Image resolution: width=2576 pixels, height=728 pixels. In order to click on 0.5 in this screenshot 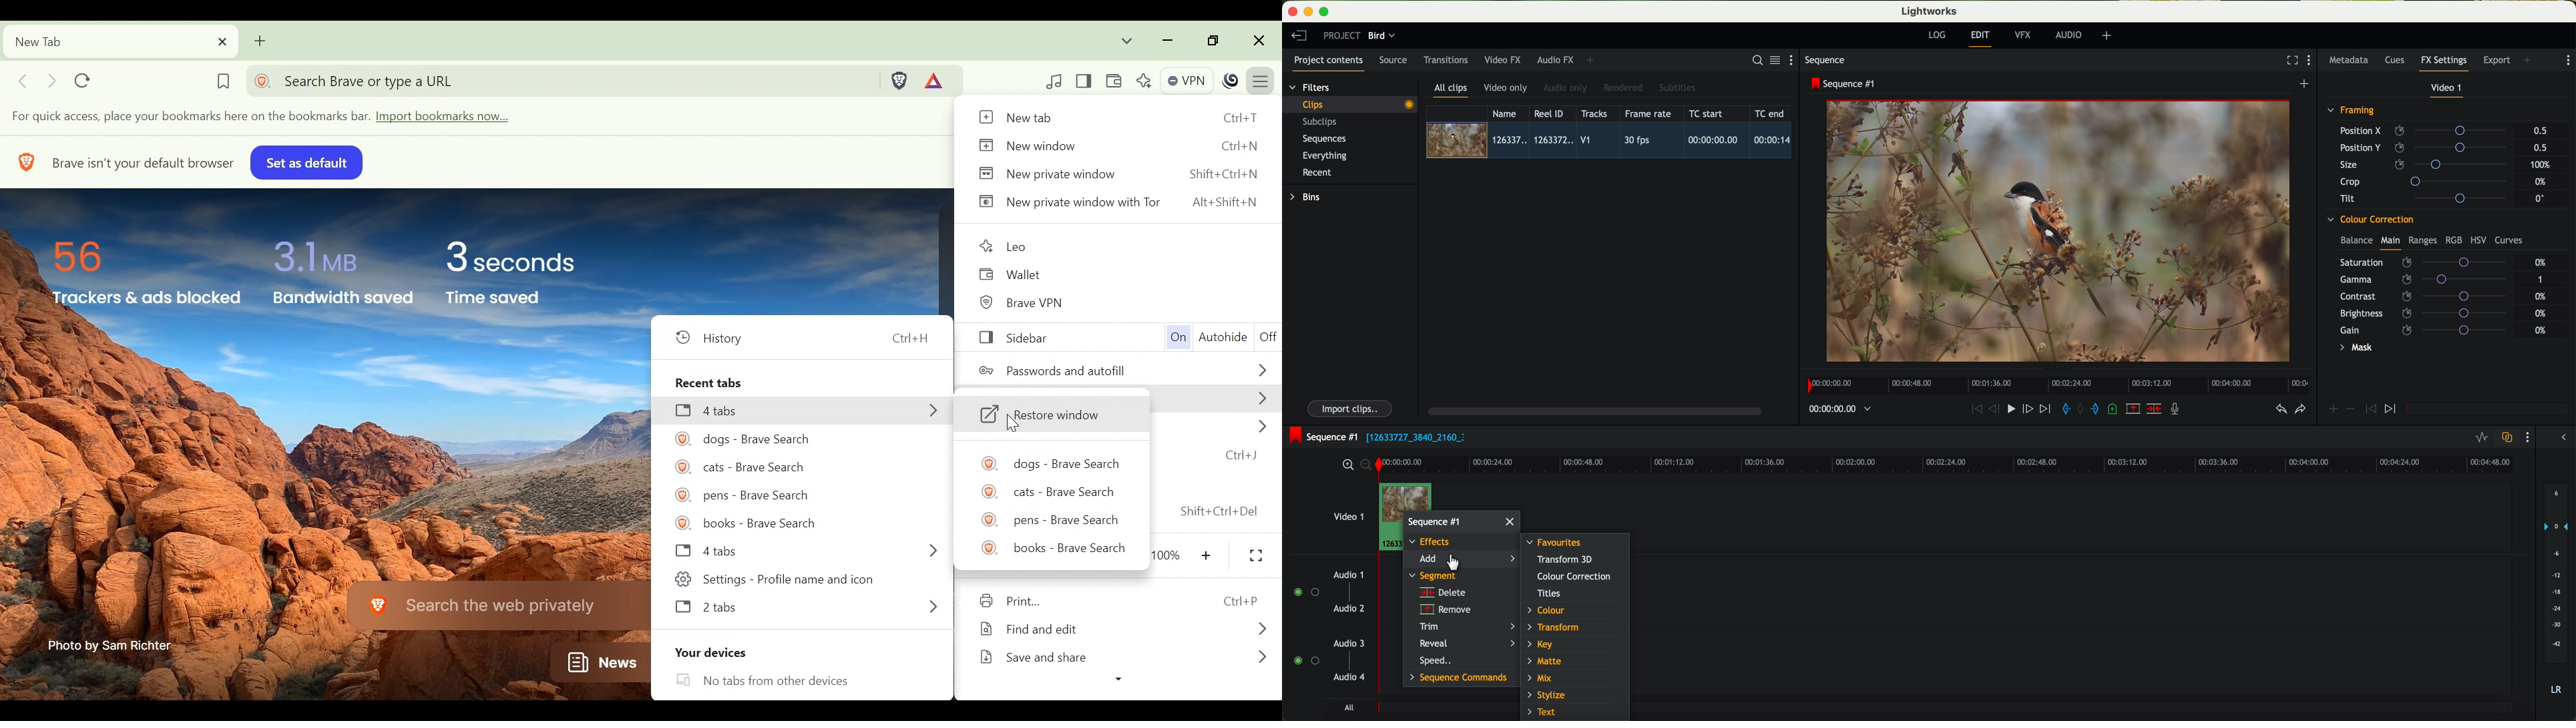, I will do `click(2540, 147)`.